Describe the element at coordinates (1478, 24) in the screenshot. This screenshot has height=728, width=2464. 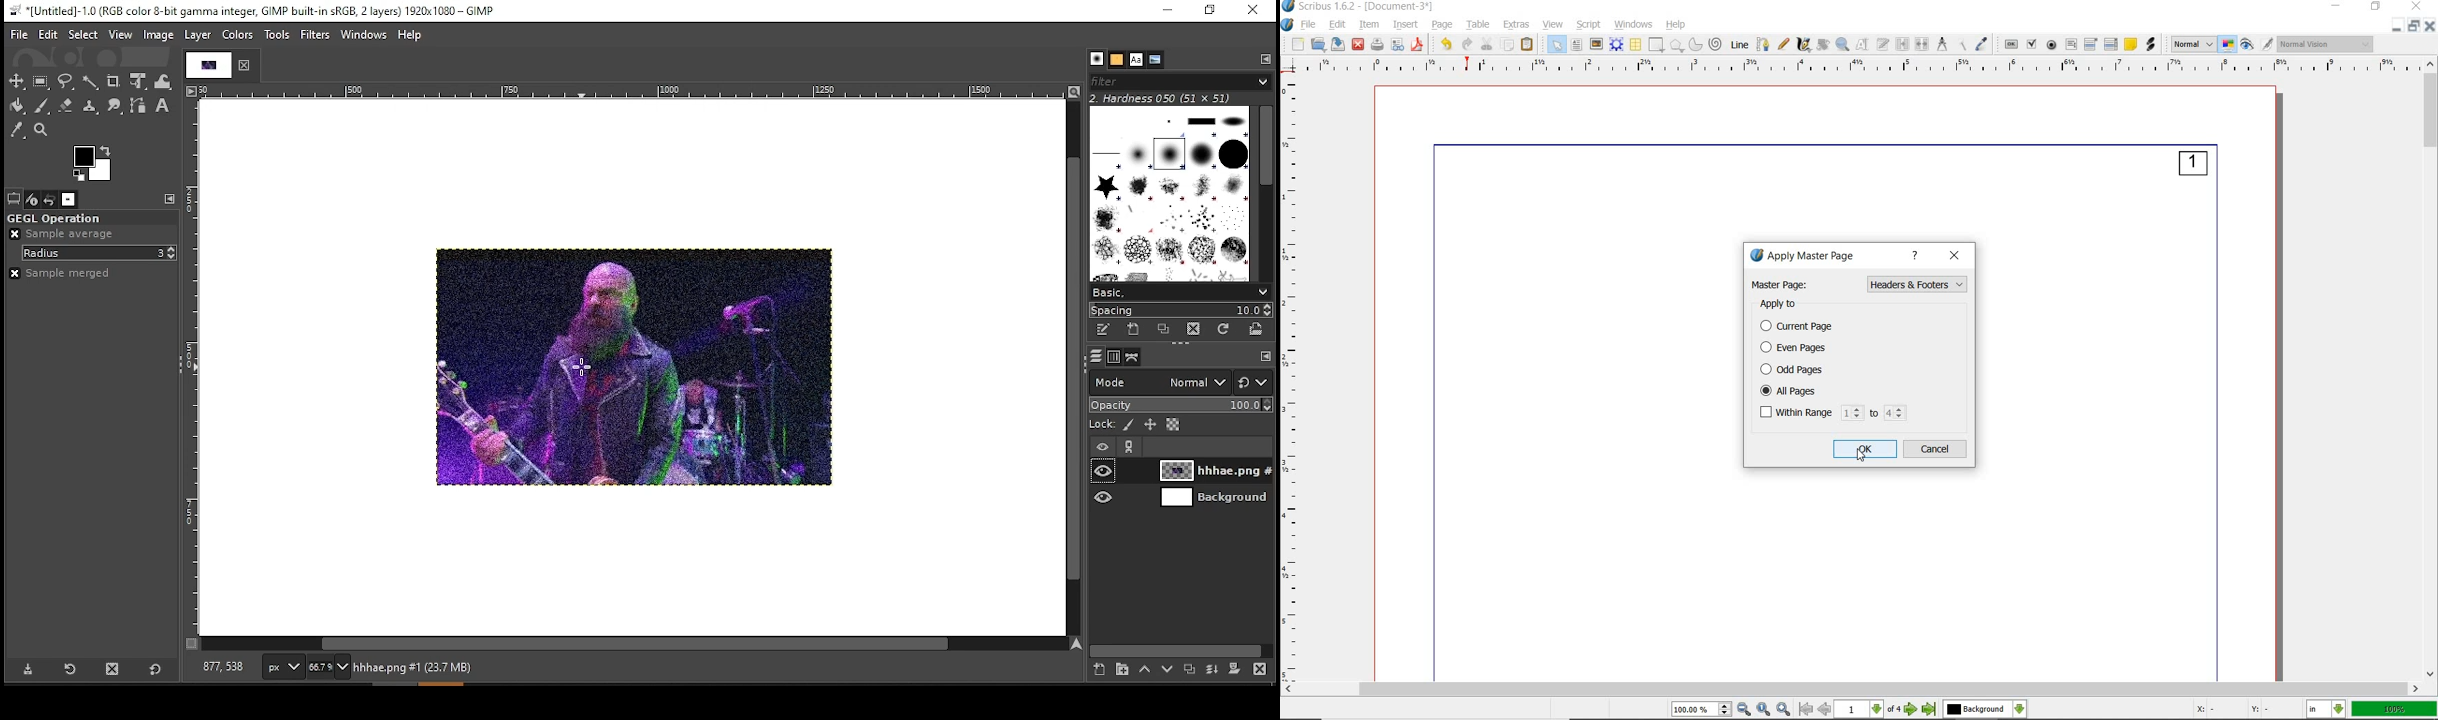
I see `table` at that location.